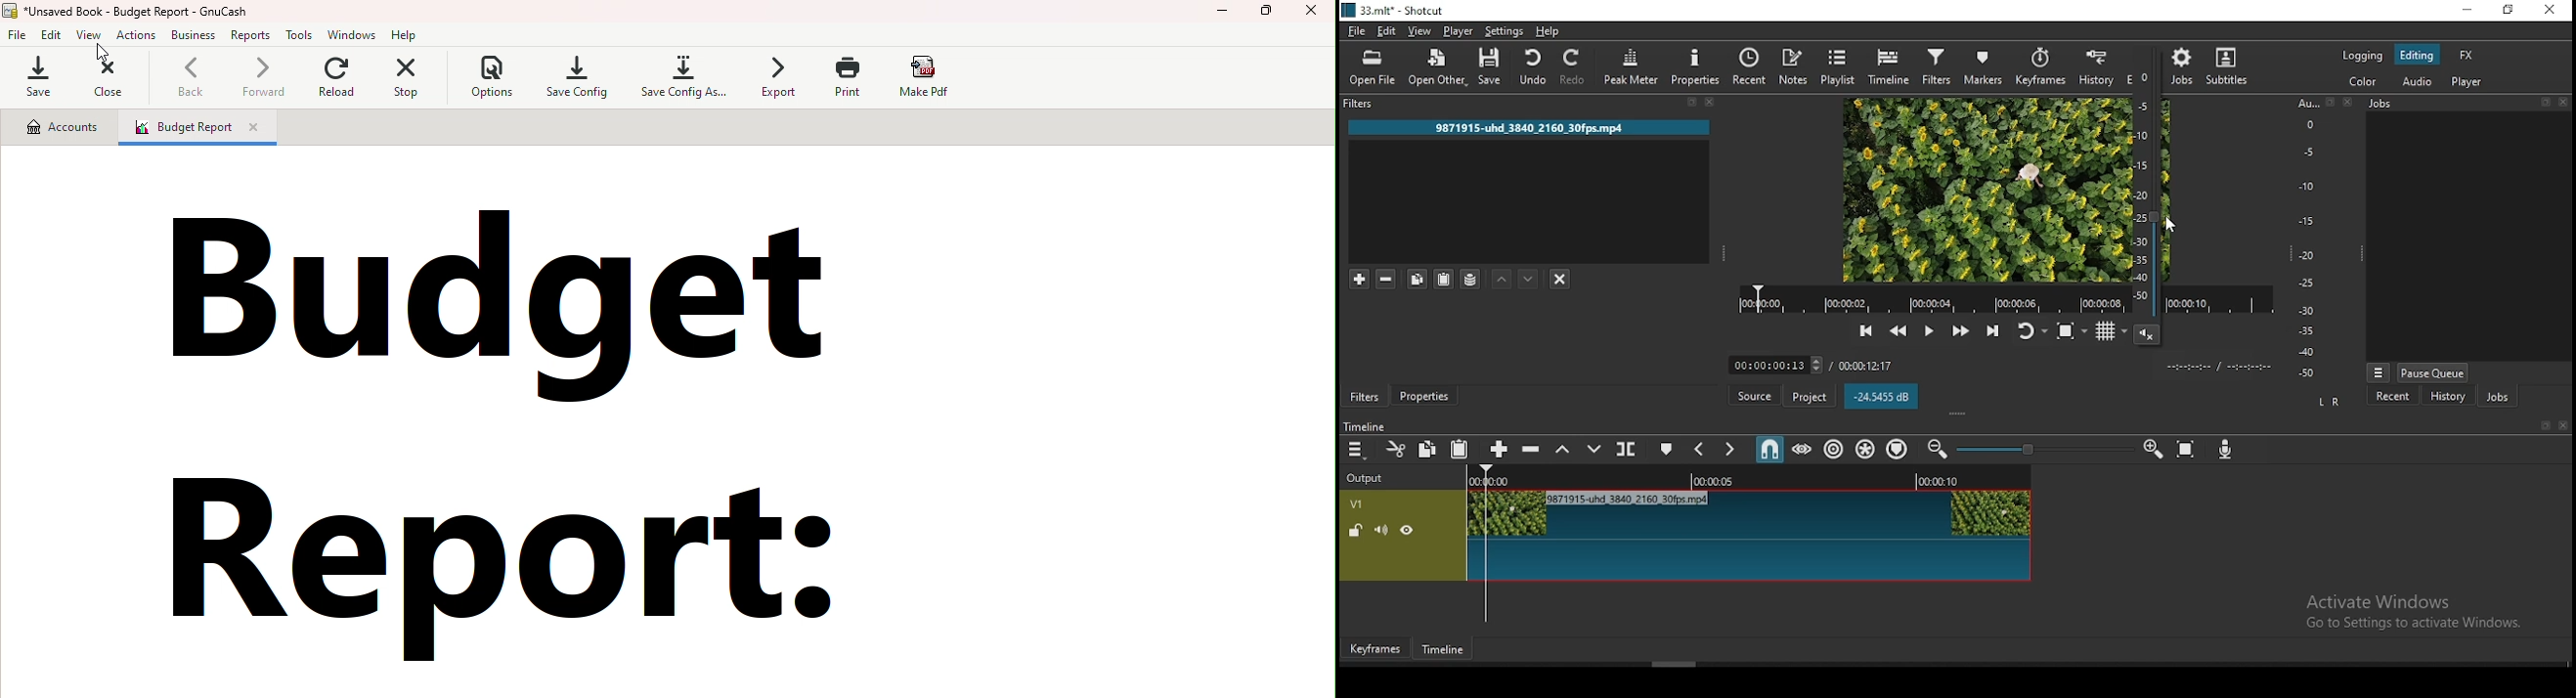 The image size is (2576, 700). Describe the element at coordinates (854, 77) in the screenshot. I see `Print` at that location.